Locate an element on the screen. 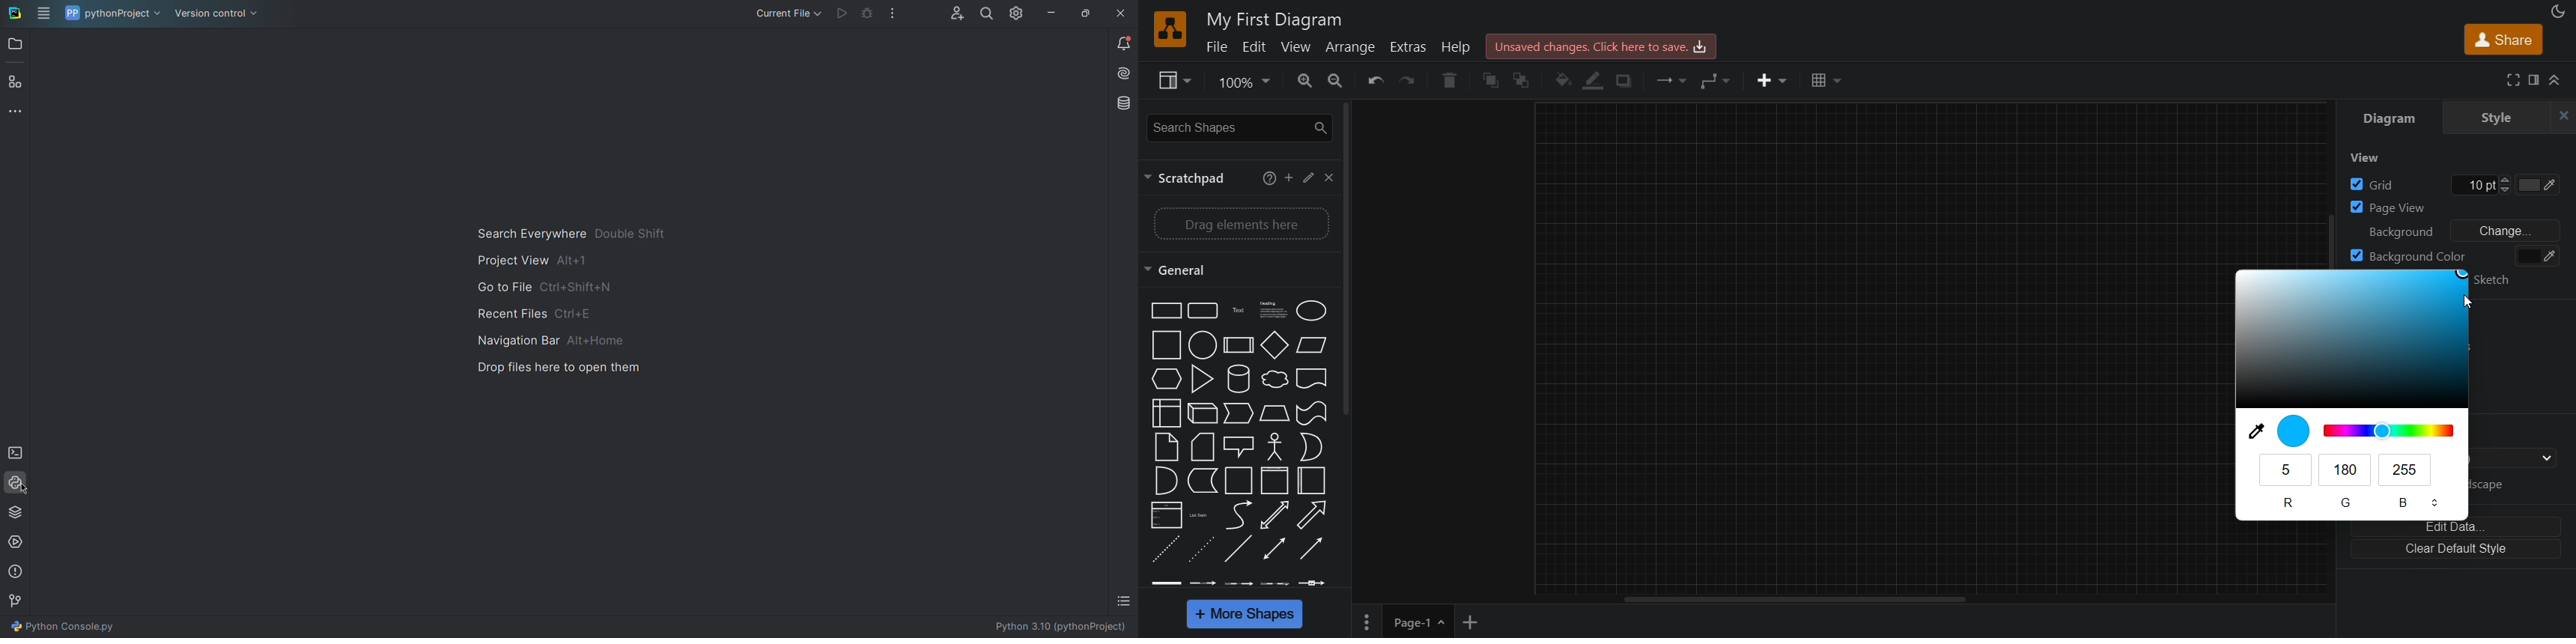 This screenshot has width=2576, height=644. More is located at coordinates (17, 116).